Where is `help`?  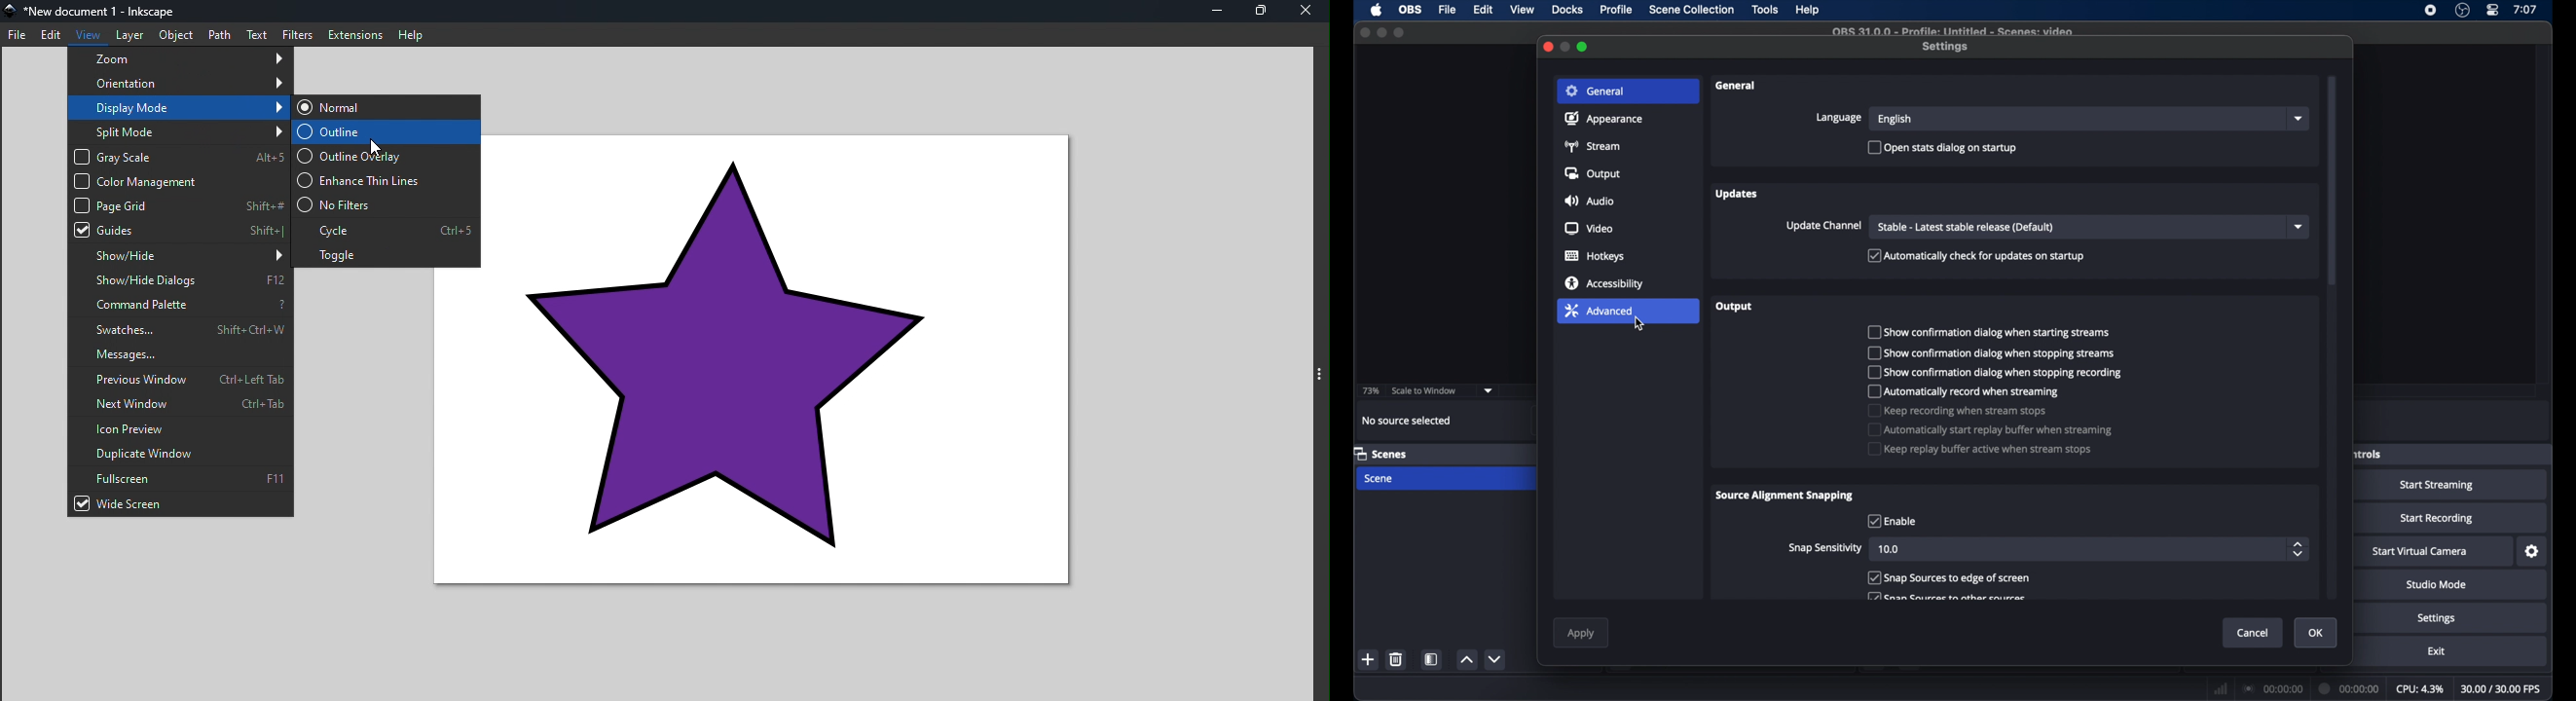 help is located at coordinates (1808, 10).